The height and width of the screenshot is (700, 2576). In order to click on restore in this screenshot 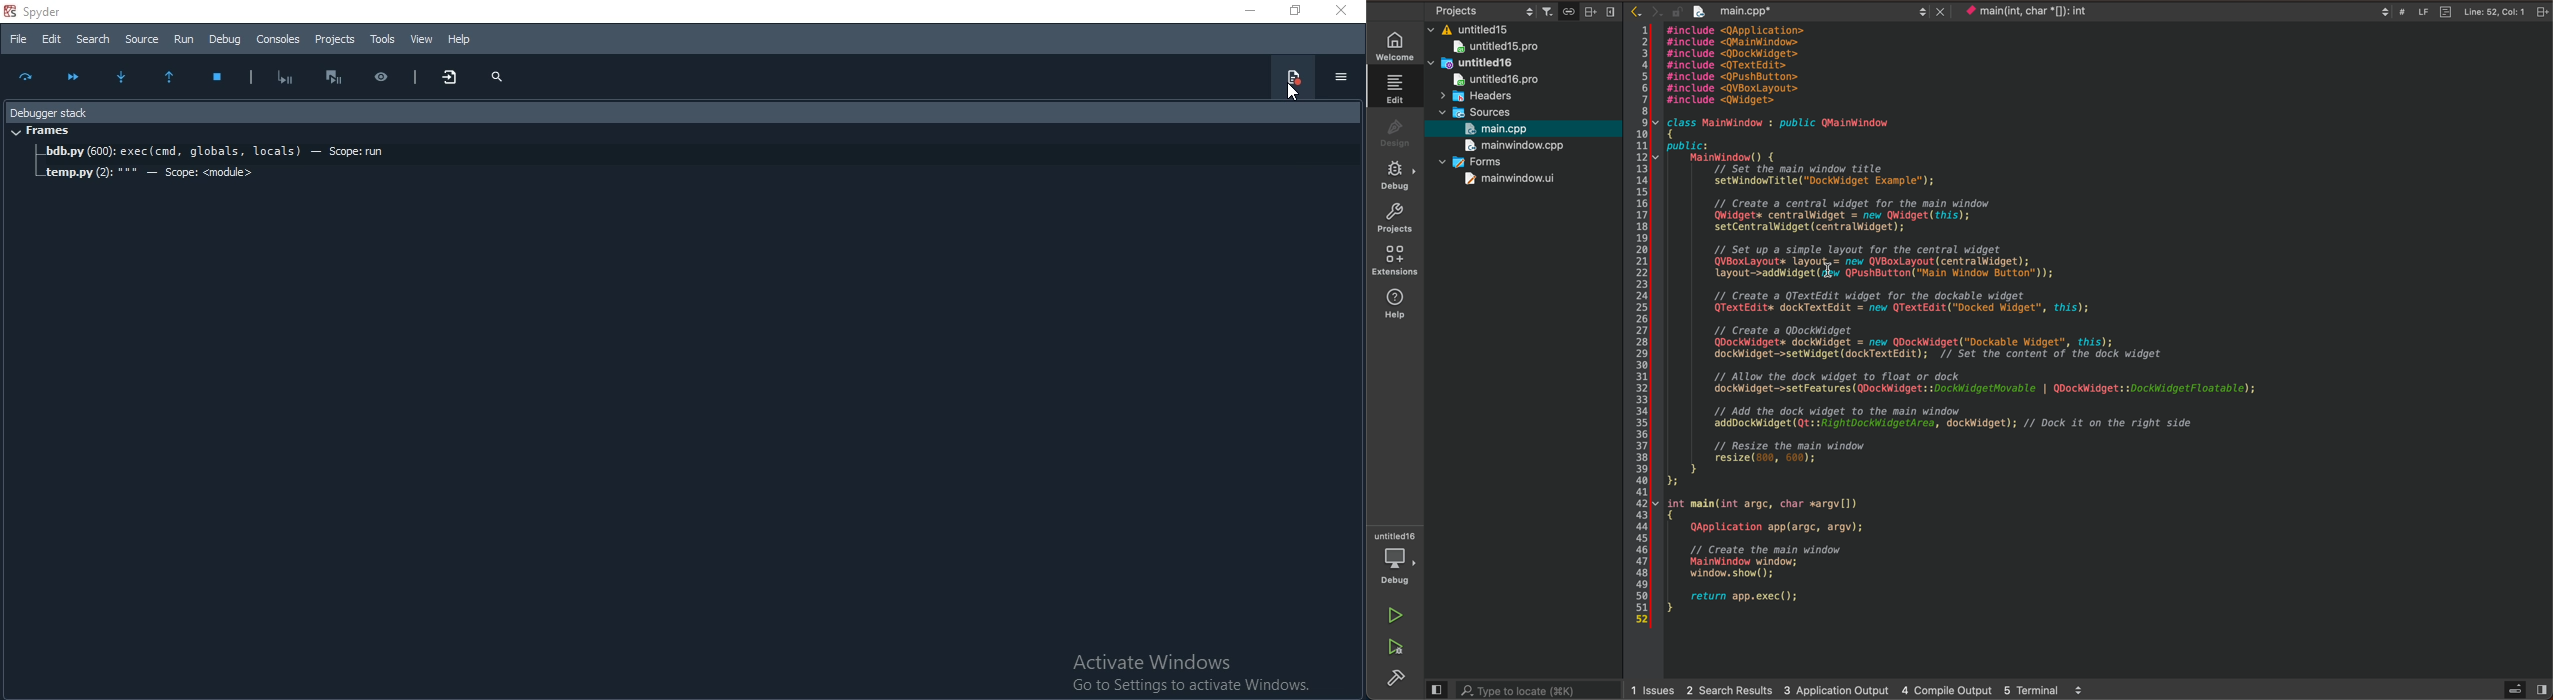, I will do `click(1290, 11)`.